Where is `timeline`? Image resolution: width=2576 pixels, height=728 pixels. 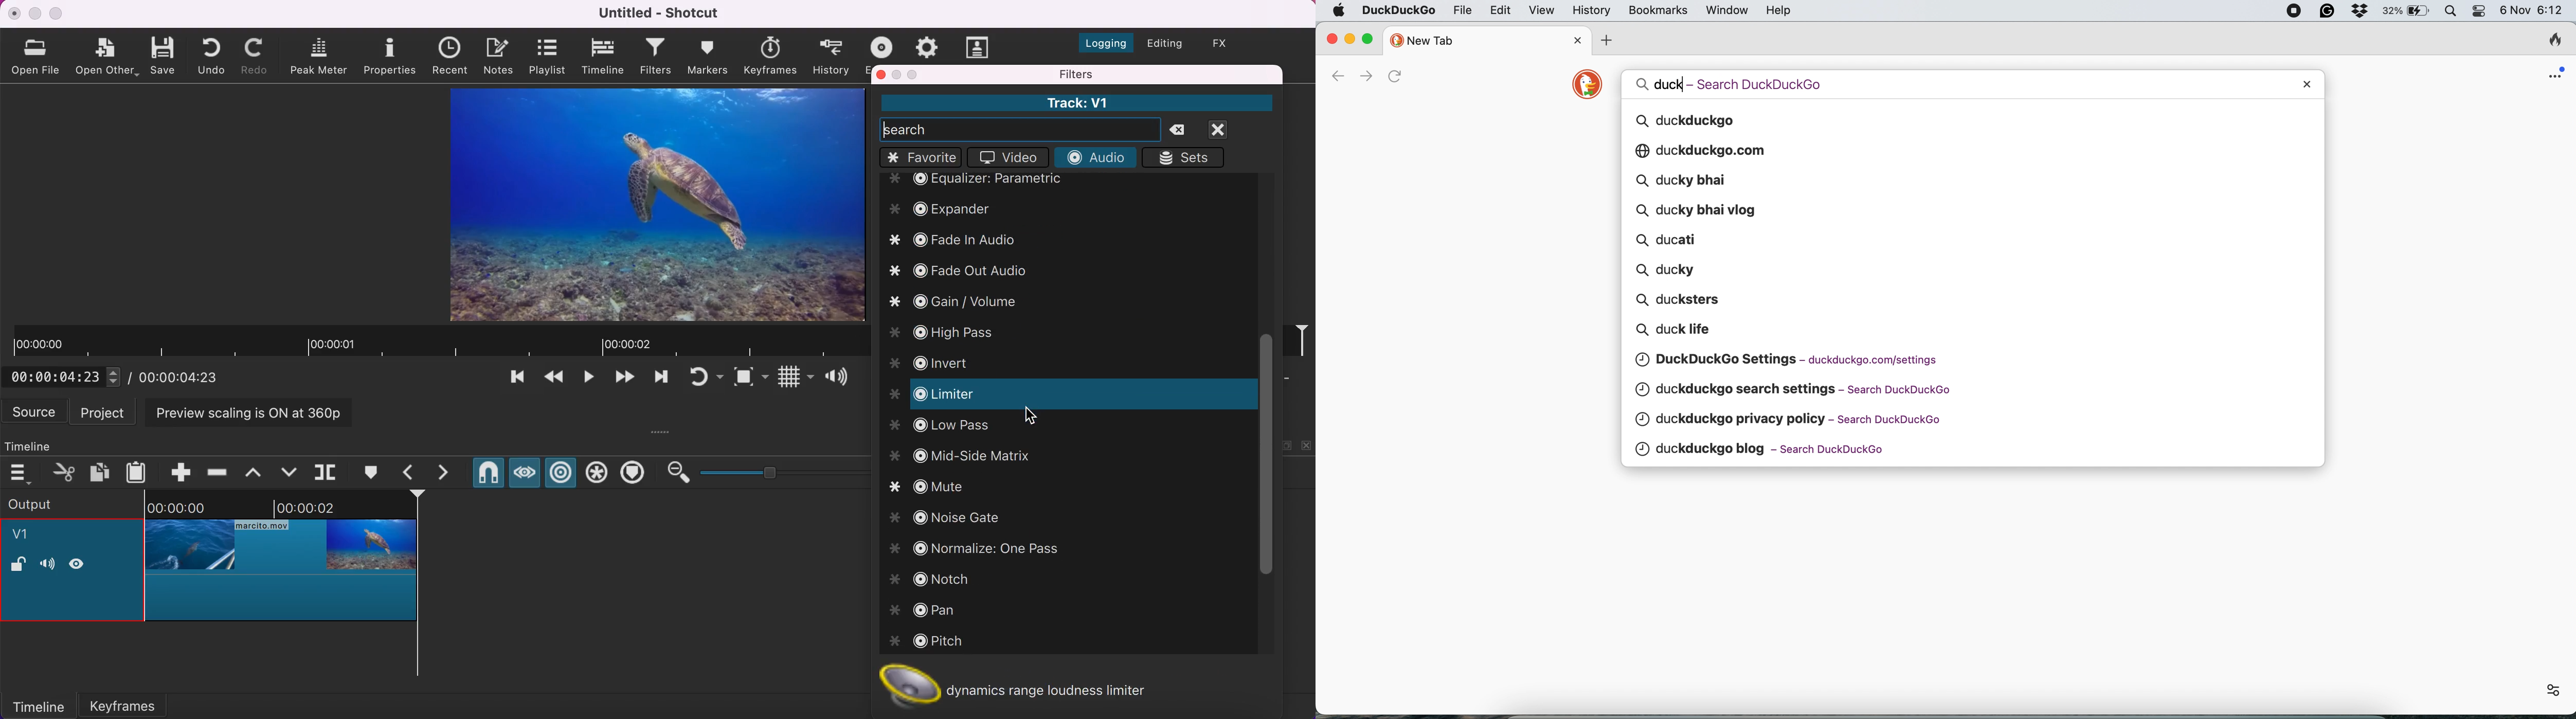 timeline is located at coordinates (604, 57).